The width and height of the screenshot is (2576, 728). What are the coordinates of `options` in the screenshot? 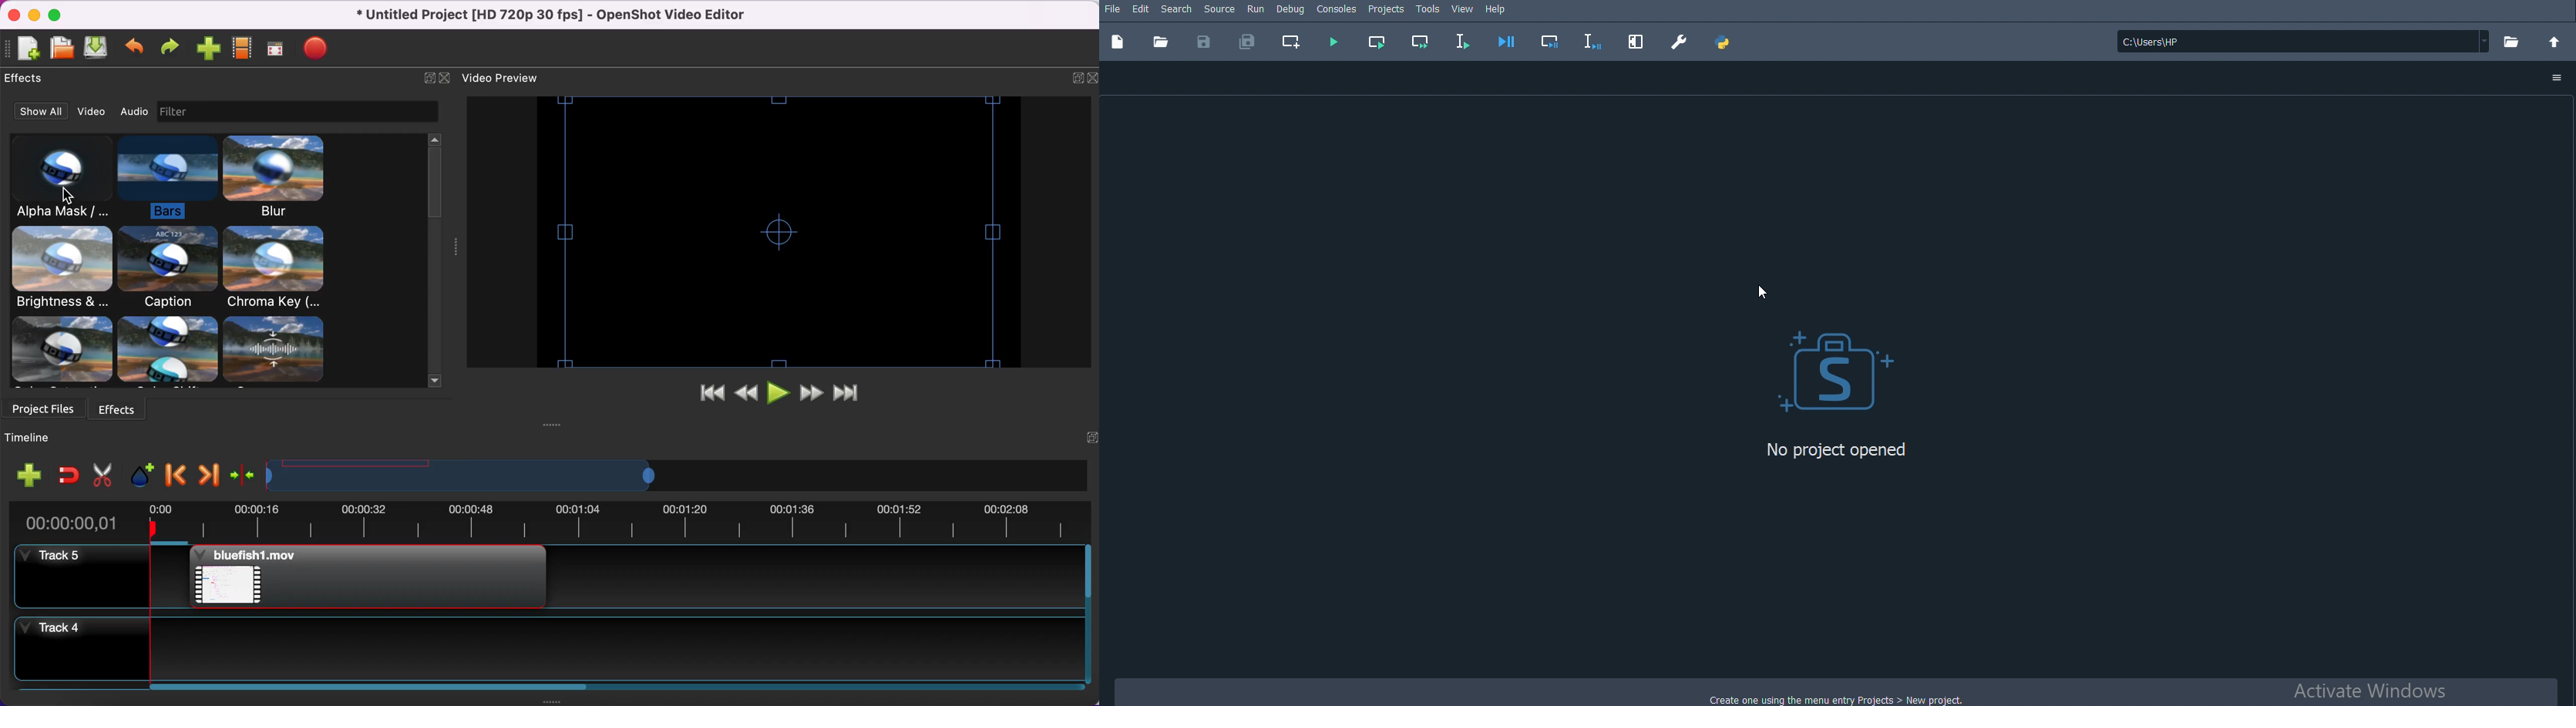 It's located at (2558, 76).